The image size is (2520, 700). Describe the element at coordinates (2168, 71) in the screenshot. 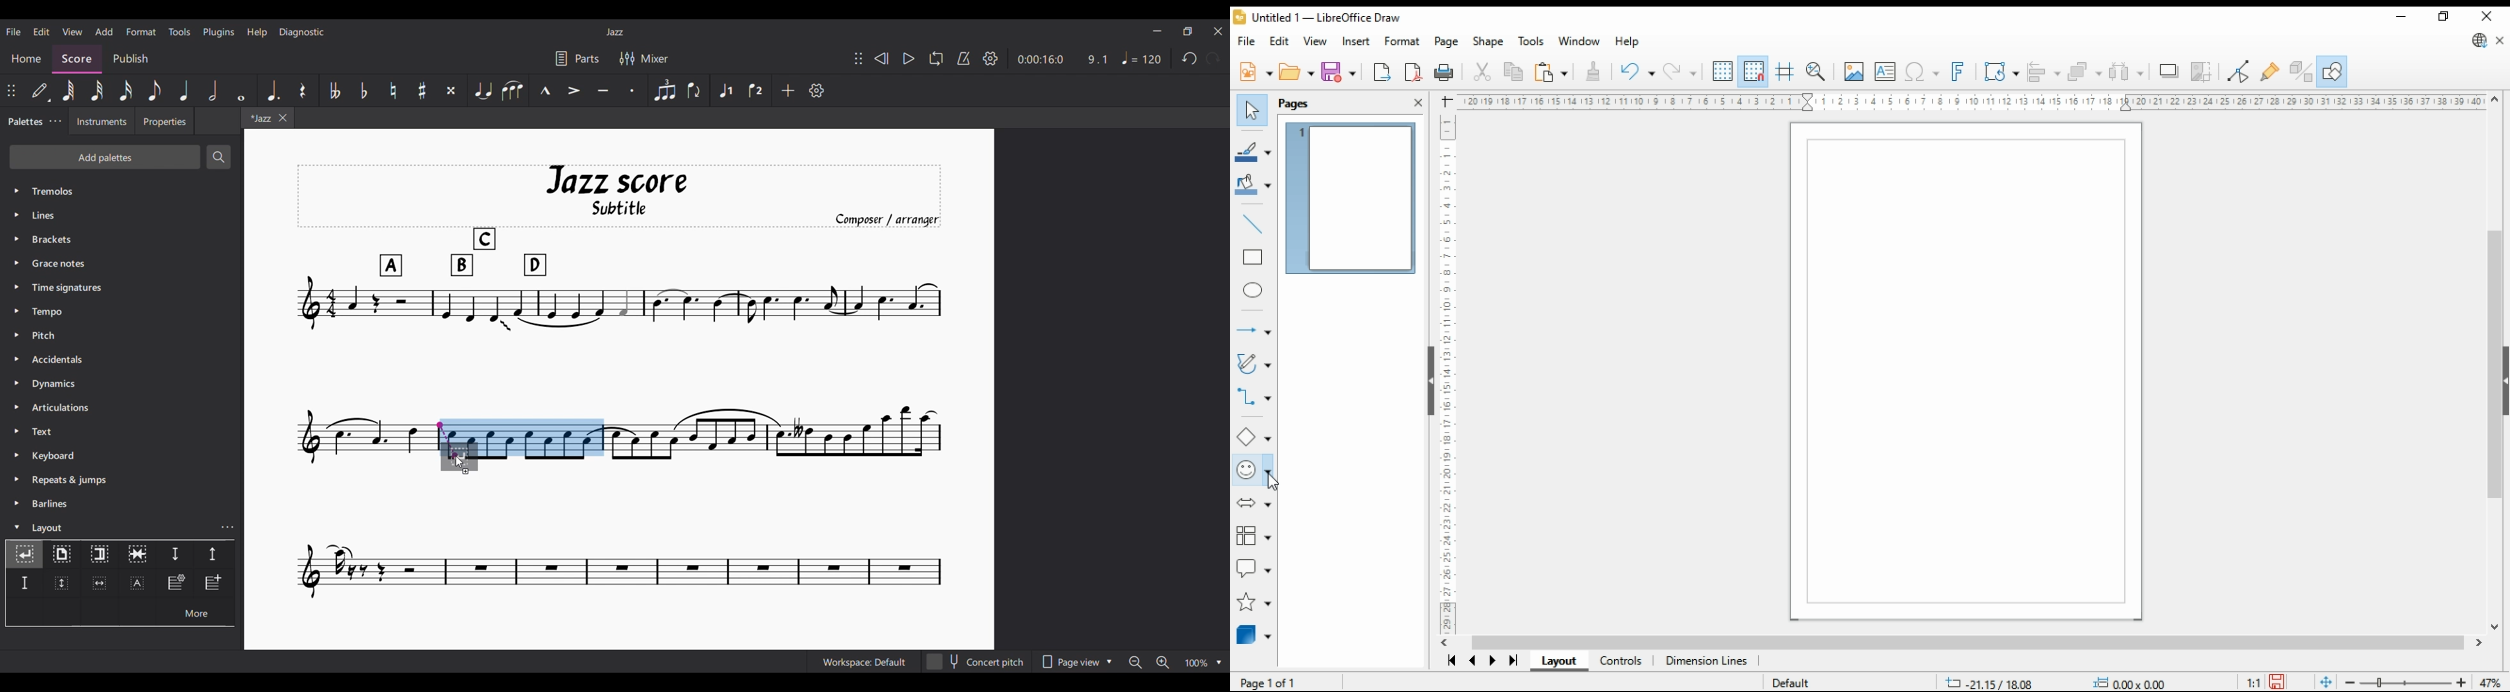

I see `shadow` at that location.